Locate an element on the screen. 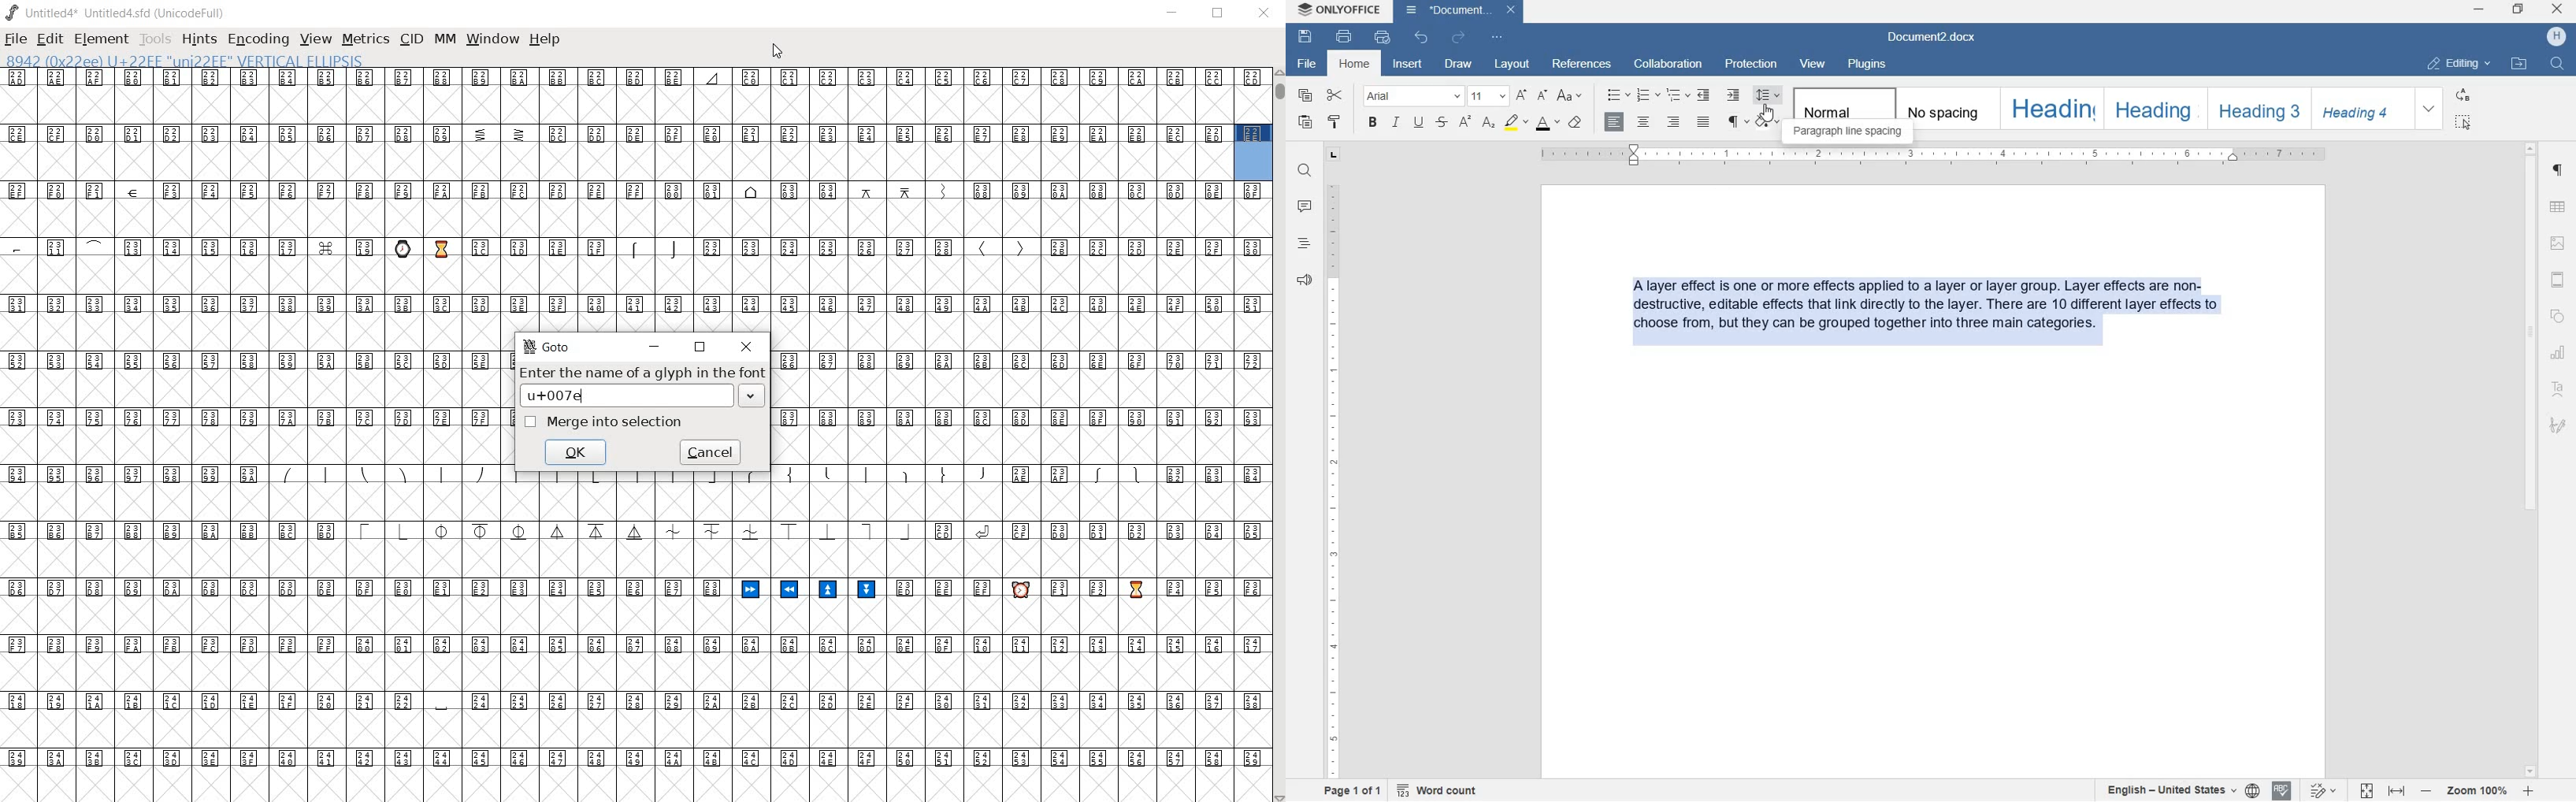 The image size is (2576, 812). bullets is located at coordinates (1617, 95).